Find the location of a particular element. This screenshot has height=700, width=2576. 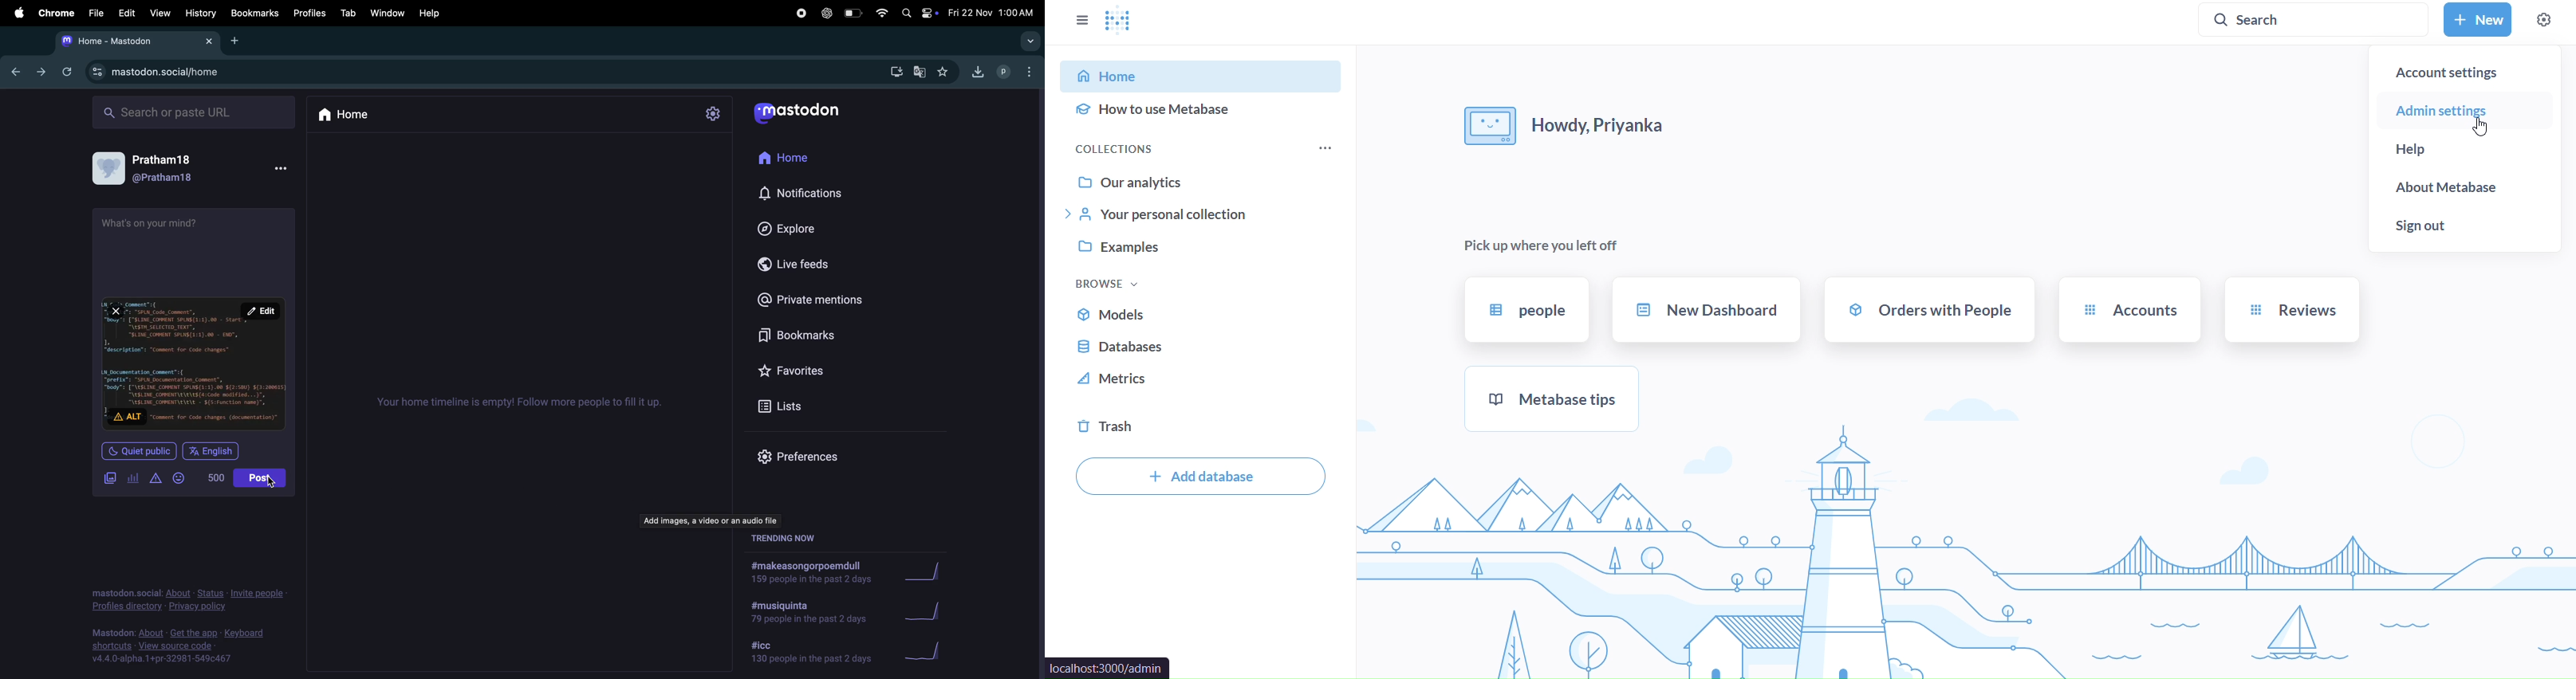

quiet public is located at coordinates (135, 451).